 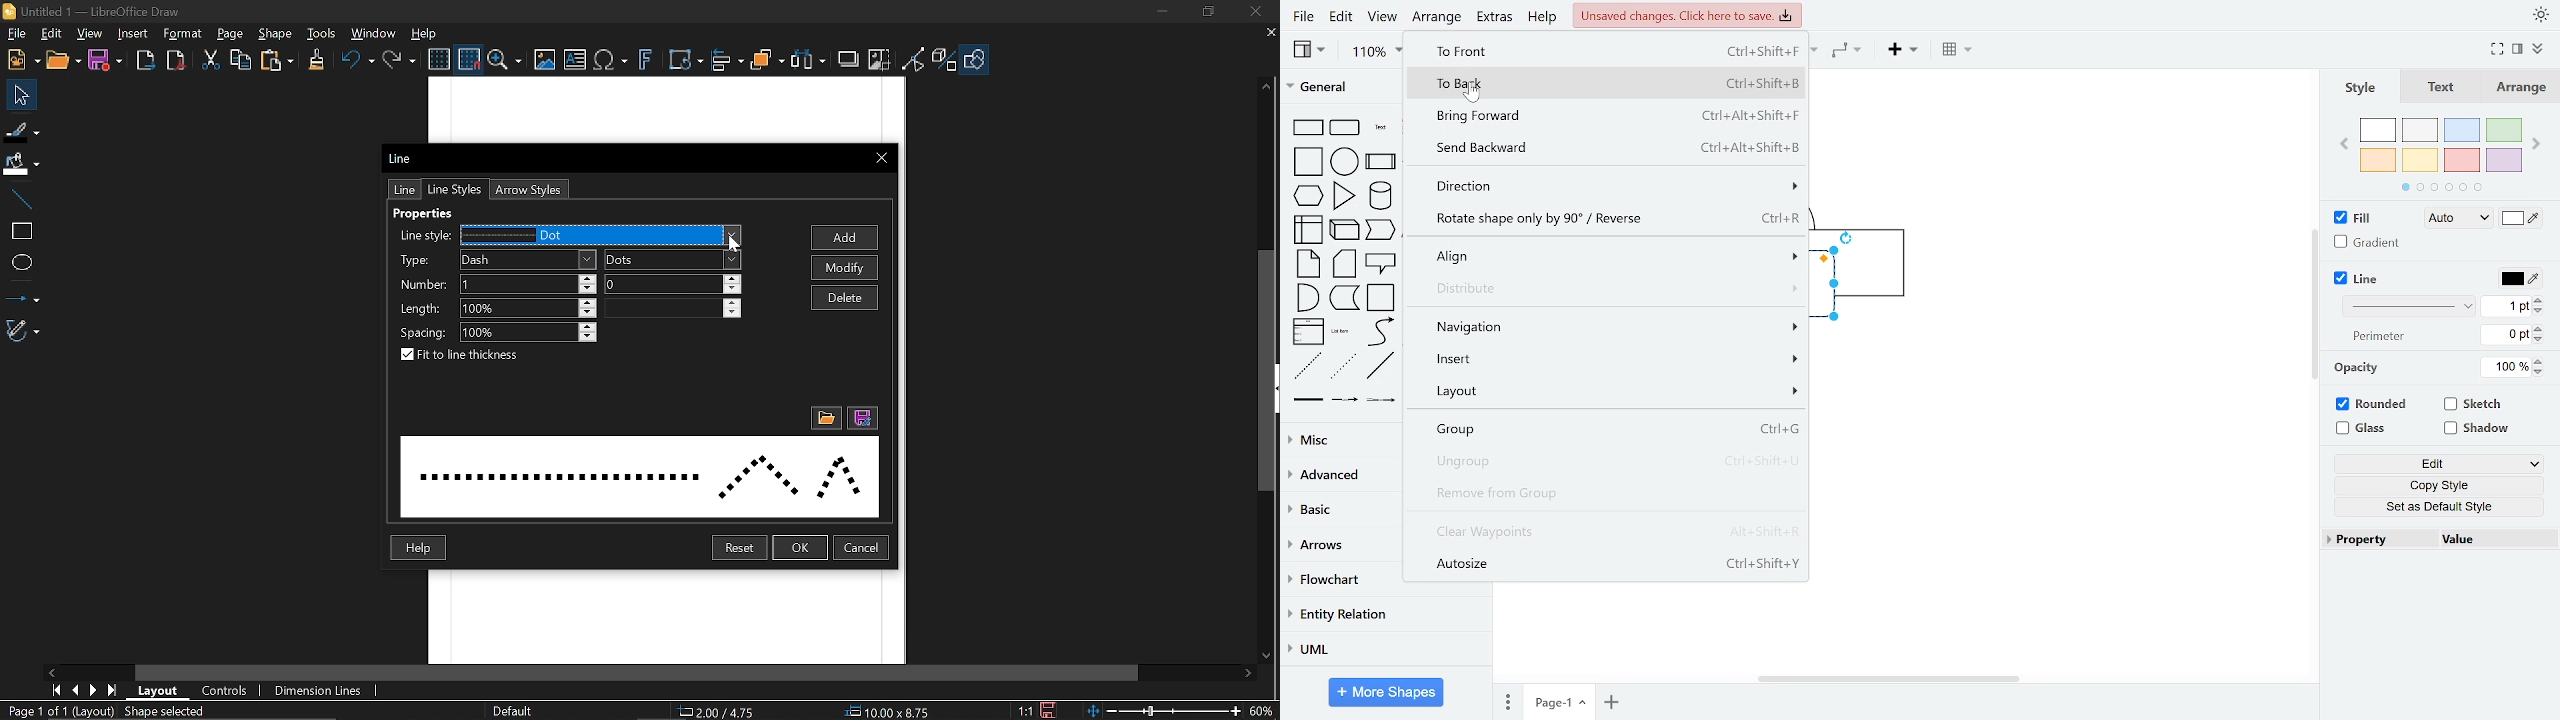 What do you see at coordinates (2366, 242) in the screenshot?
I see `gradient` at bounding box center [2366, 242].